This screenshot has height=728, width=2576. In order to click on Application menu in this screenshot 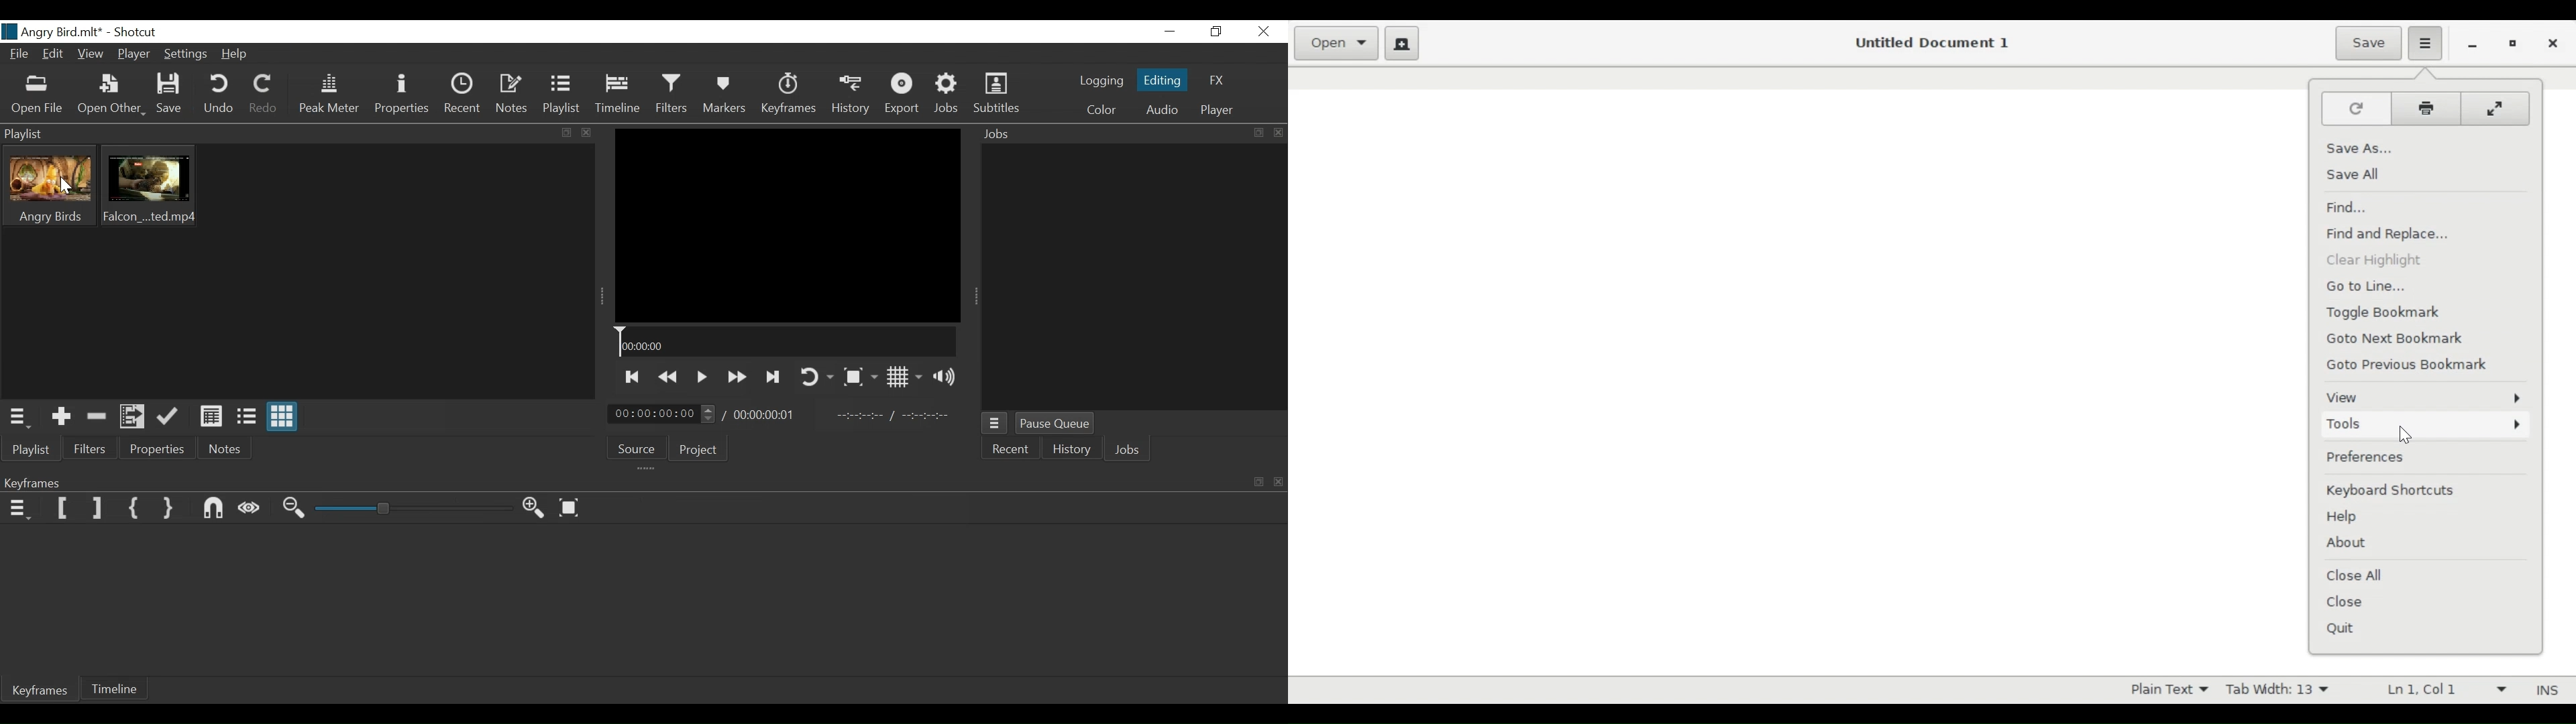, I will do `click(2428, 42)`.